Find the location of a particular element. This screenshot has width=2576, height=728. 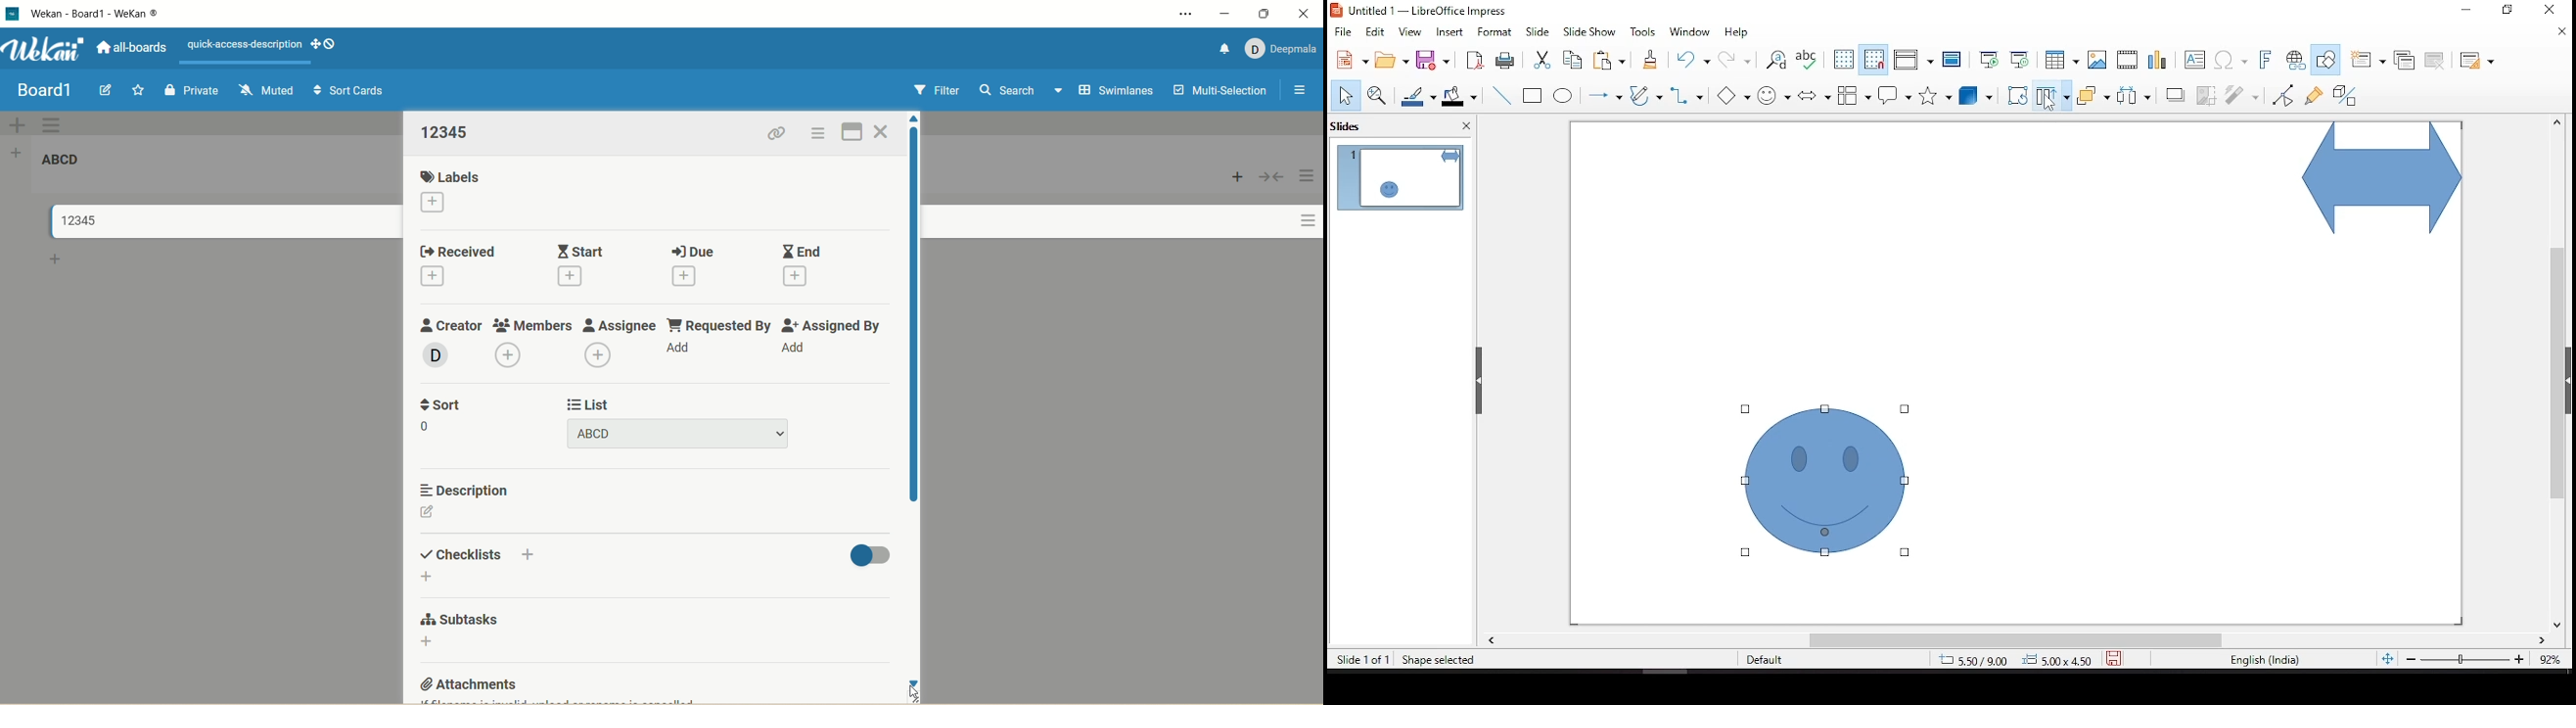

add is located at coordinates (531, 554).